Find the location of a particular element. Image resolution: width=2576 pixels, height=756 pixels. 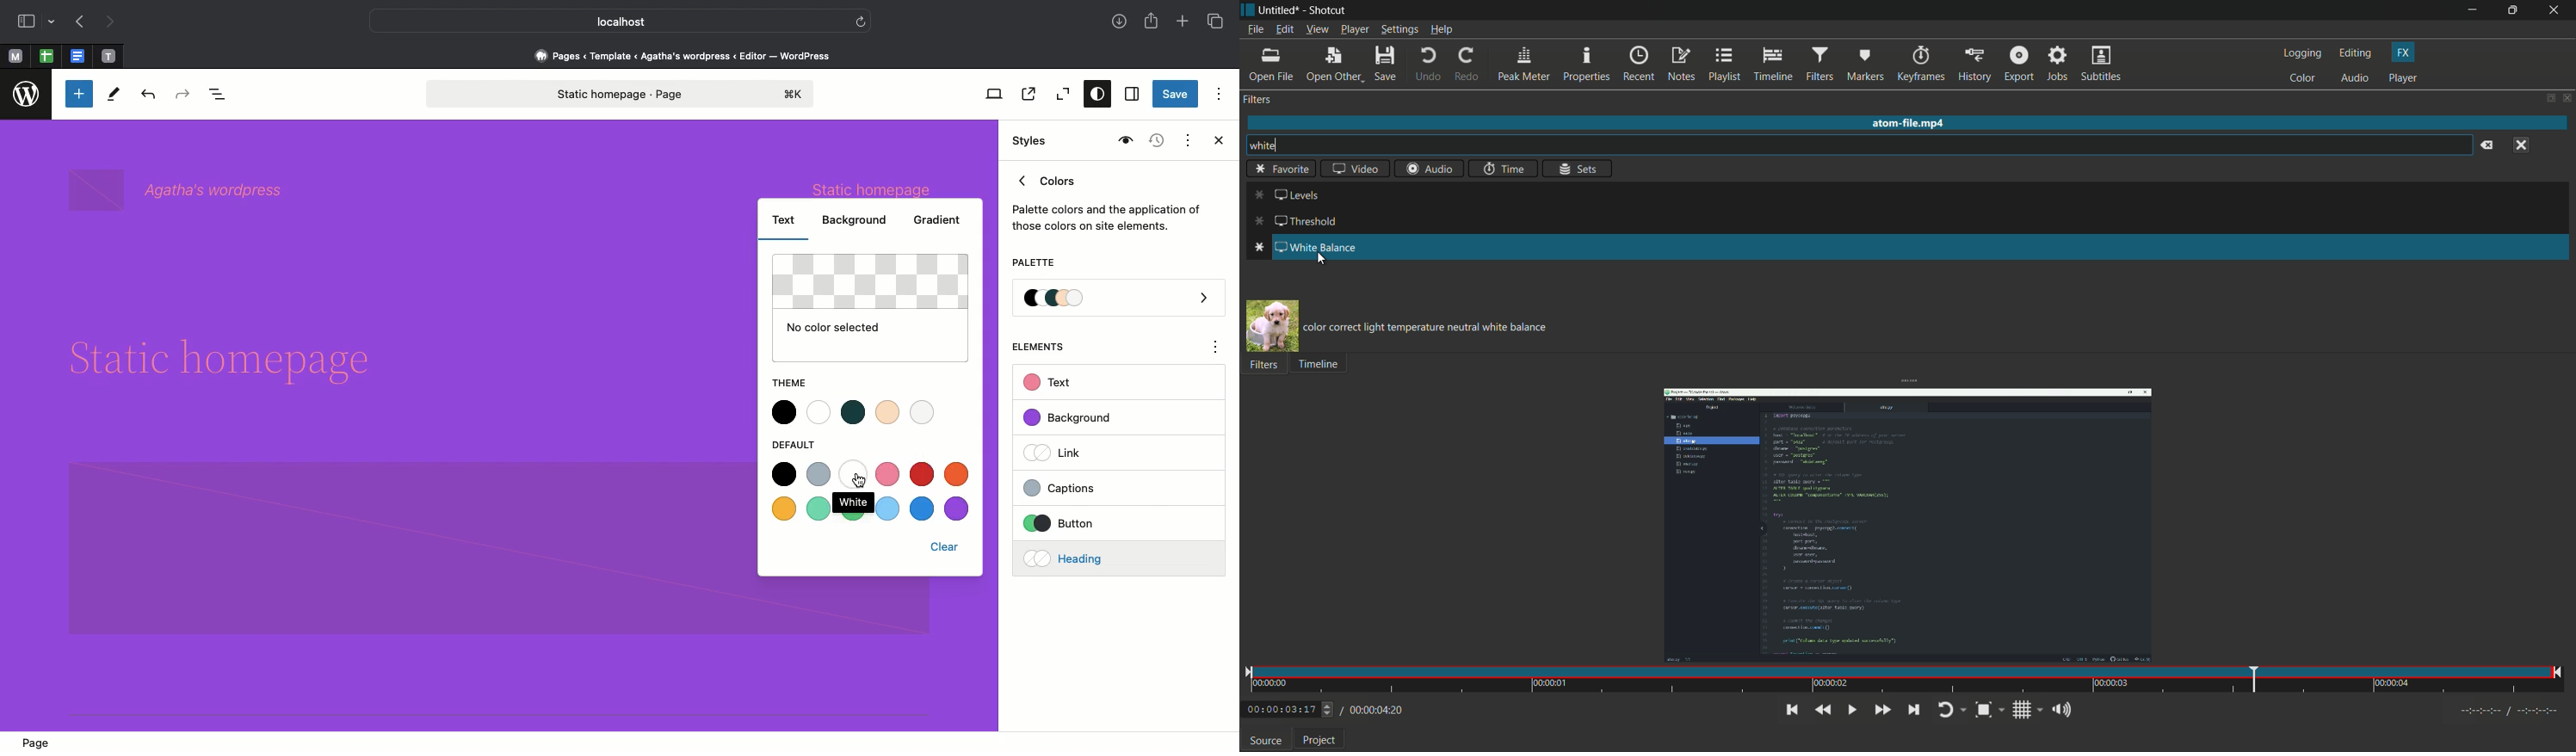

drop-down is located at coordinates (54, 22).